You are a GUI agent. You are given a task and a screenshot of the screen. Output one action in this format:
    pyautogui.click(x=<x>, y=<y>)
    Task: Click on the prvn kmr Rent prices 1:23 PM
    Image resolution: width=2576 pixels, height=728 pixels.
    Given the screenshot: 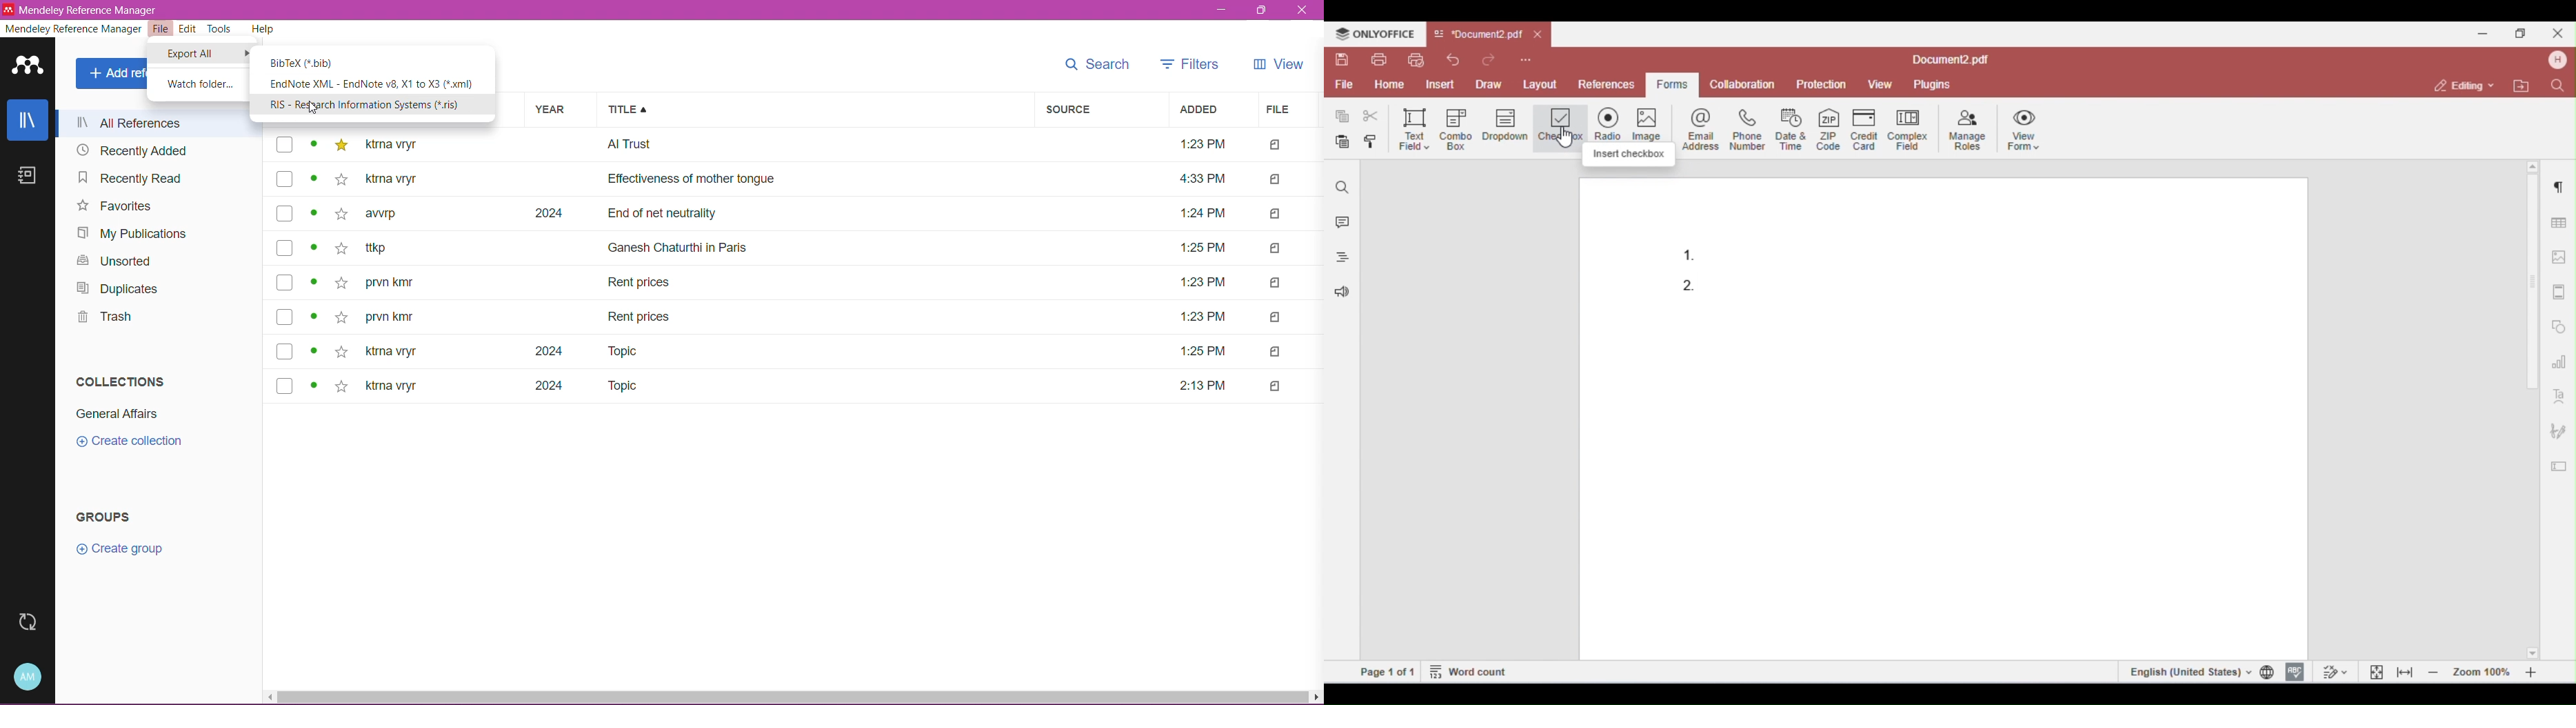 What is the action you would take?
    pyautogui.click(x=797, y=319)
    